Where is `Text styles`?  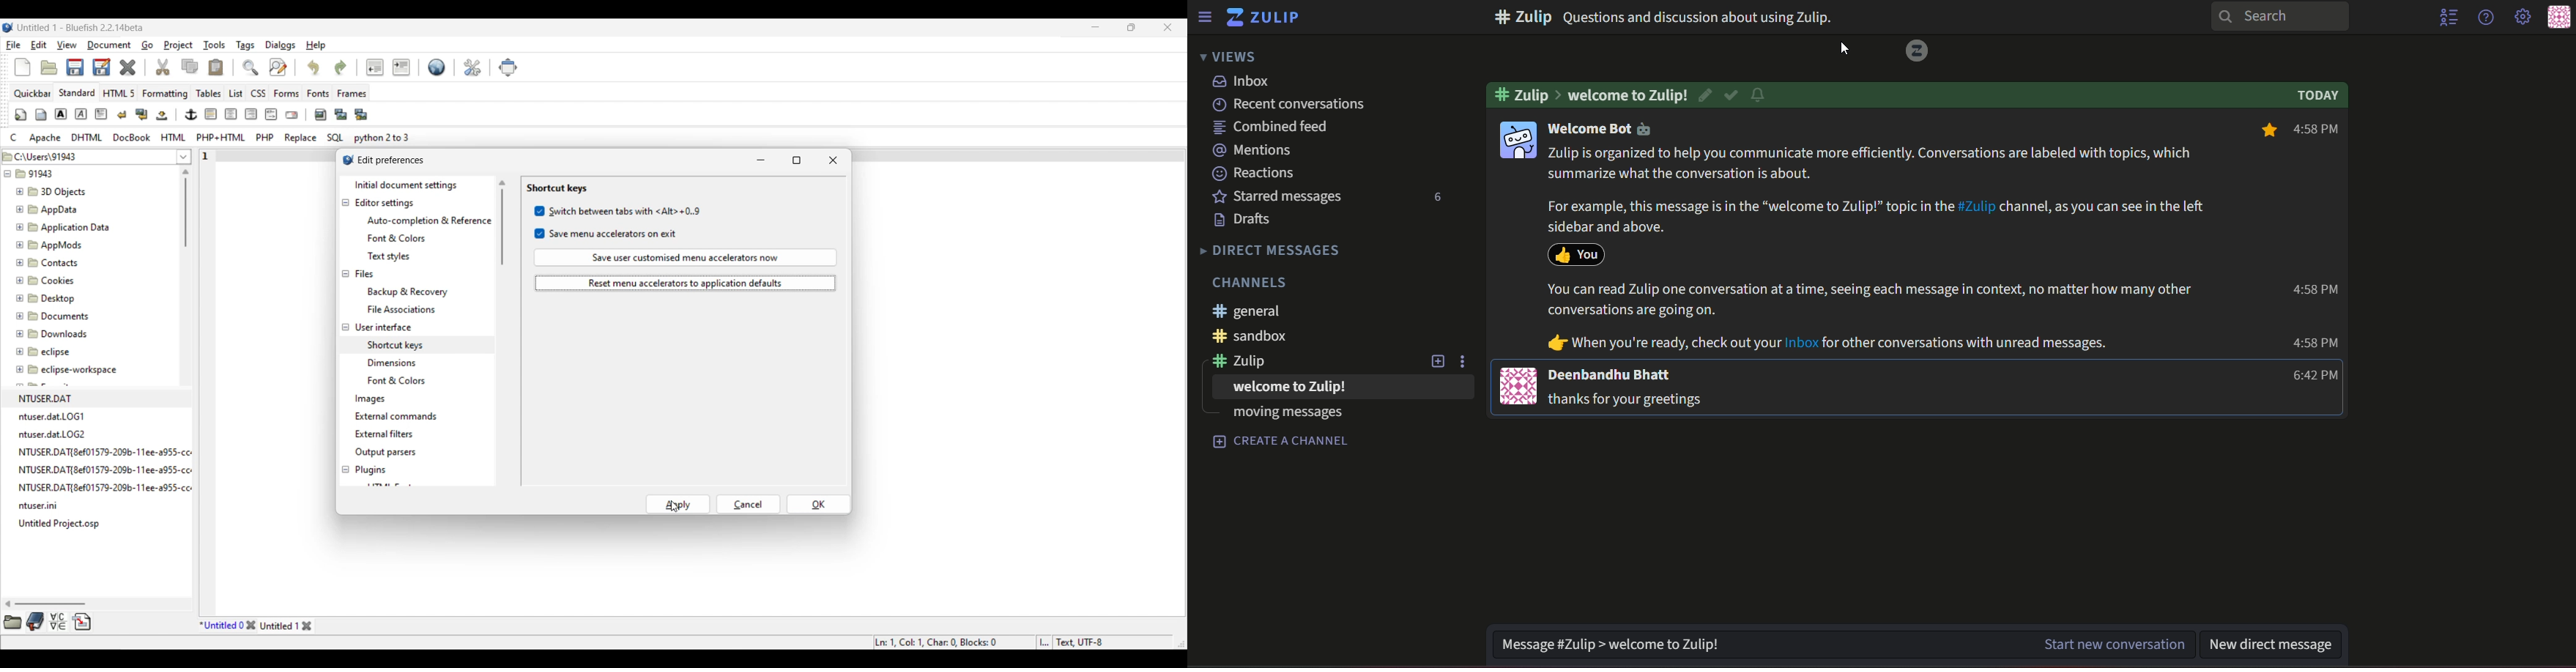
Text styles is located at coordinates (388, 256).